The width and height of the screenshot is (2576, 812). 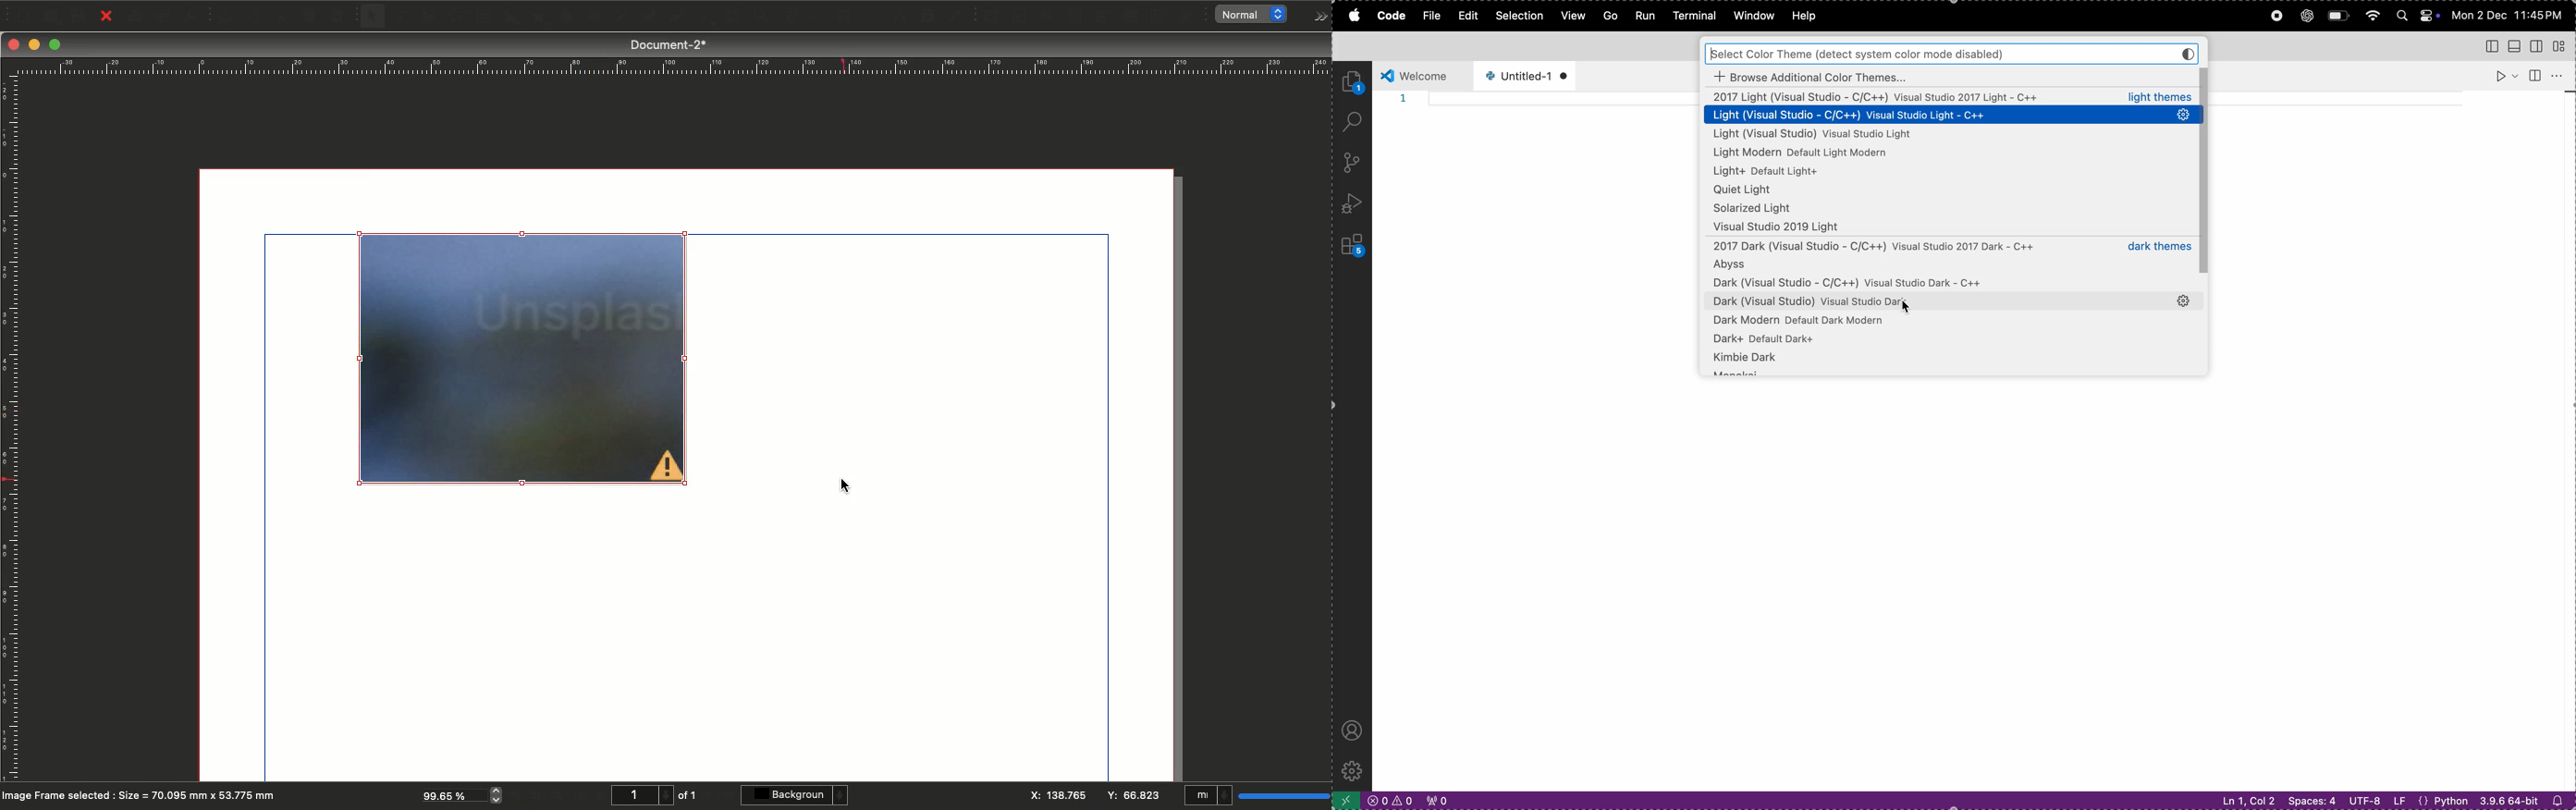 What do you see at coordinates (1564, 101) in the screenshot?
I see `code line` at bounding box center [1564, 101].